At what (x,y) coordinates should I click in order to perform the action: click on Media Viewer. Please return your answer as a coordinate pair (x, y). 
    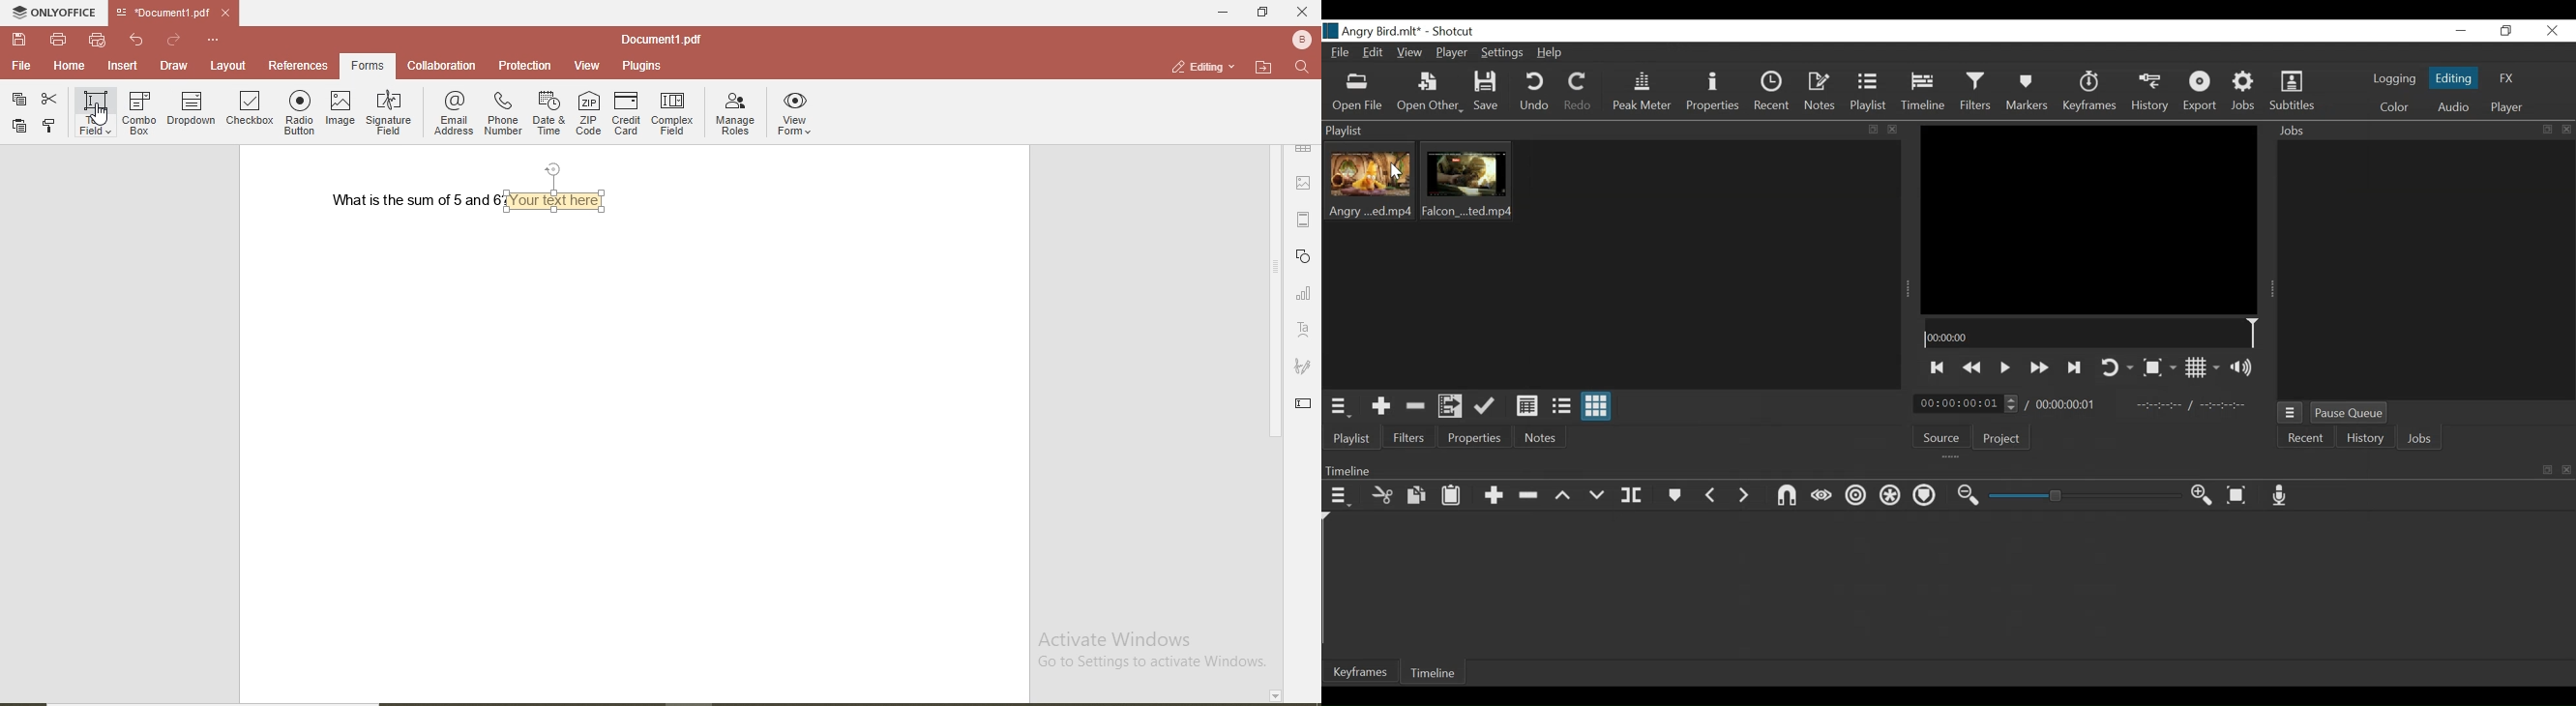
    Looking at the image, I should click on (2088, 220).